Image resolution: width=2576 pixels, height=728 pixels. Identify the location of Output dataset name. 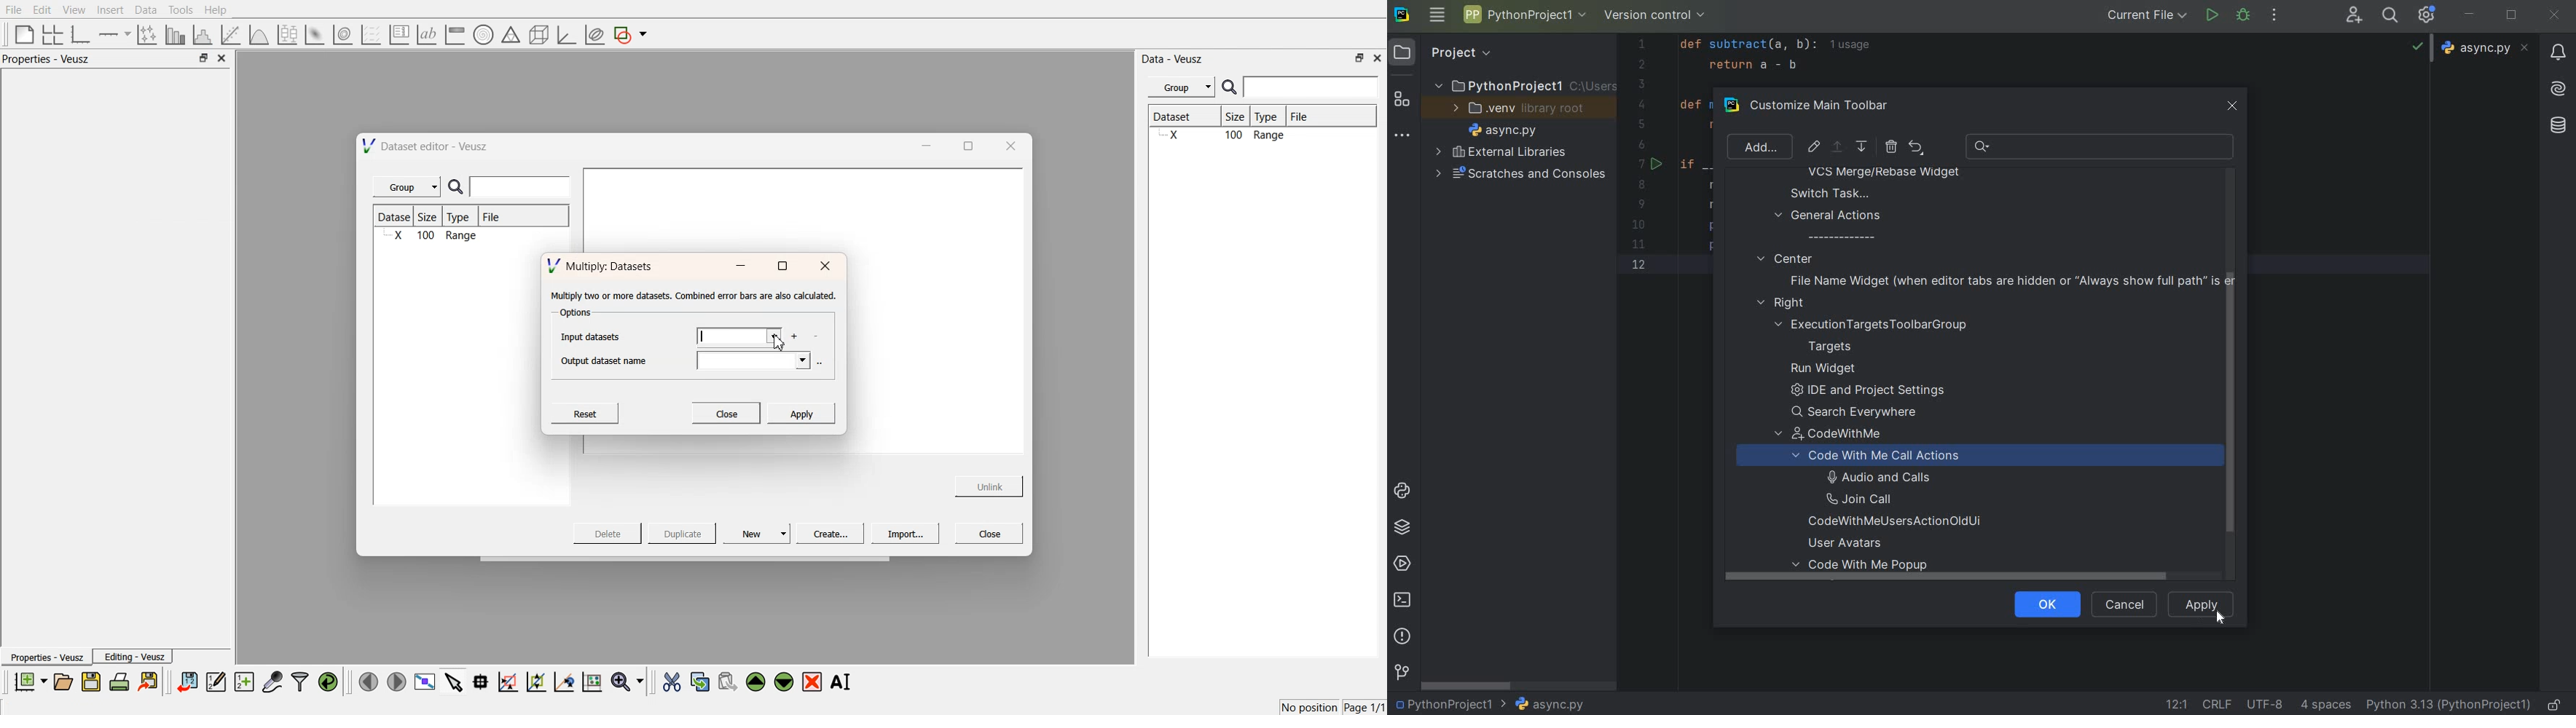
(609, 360).